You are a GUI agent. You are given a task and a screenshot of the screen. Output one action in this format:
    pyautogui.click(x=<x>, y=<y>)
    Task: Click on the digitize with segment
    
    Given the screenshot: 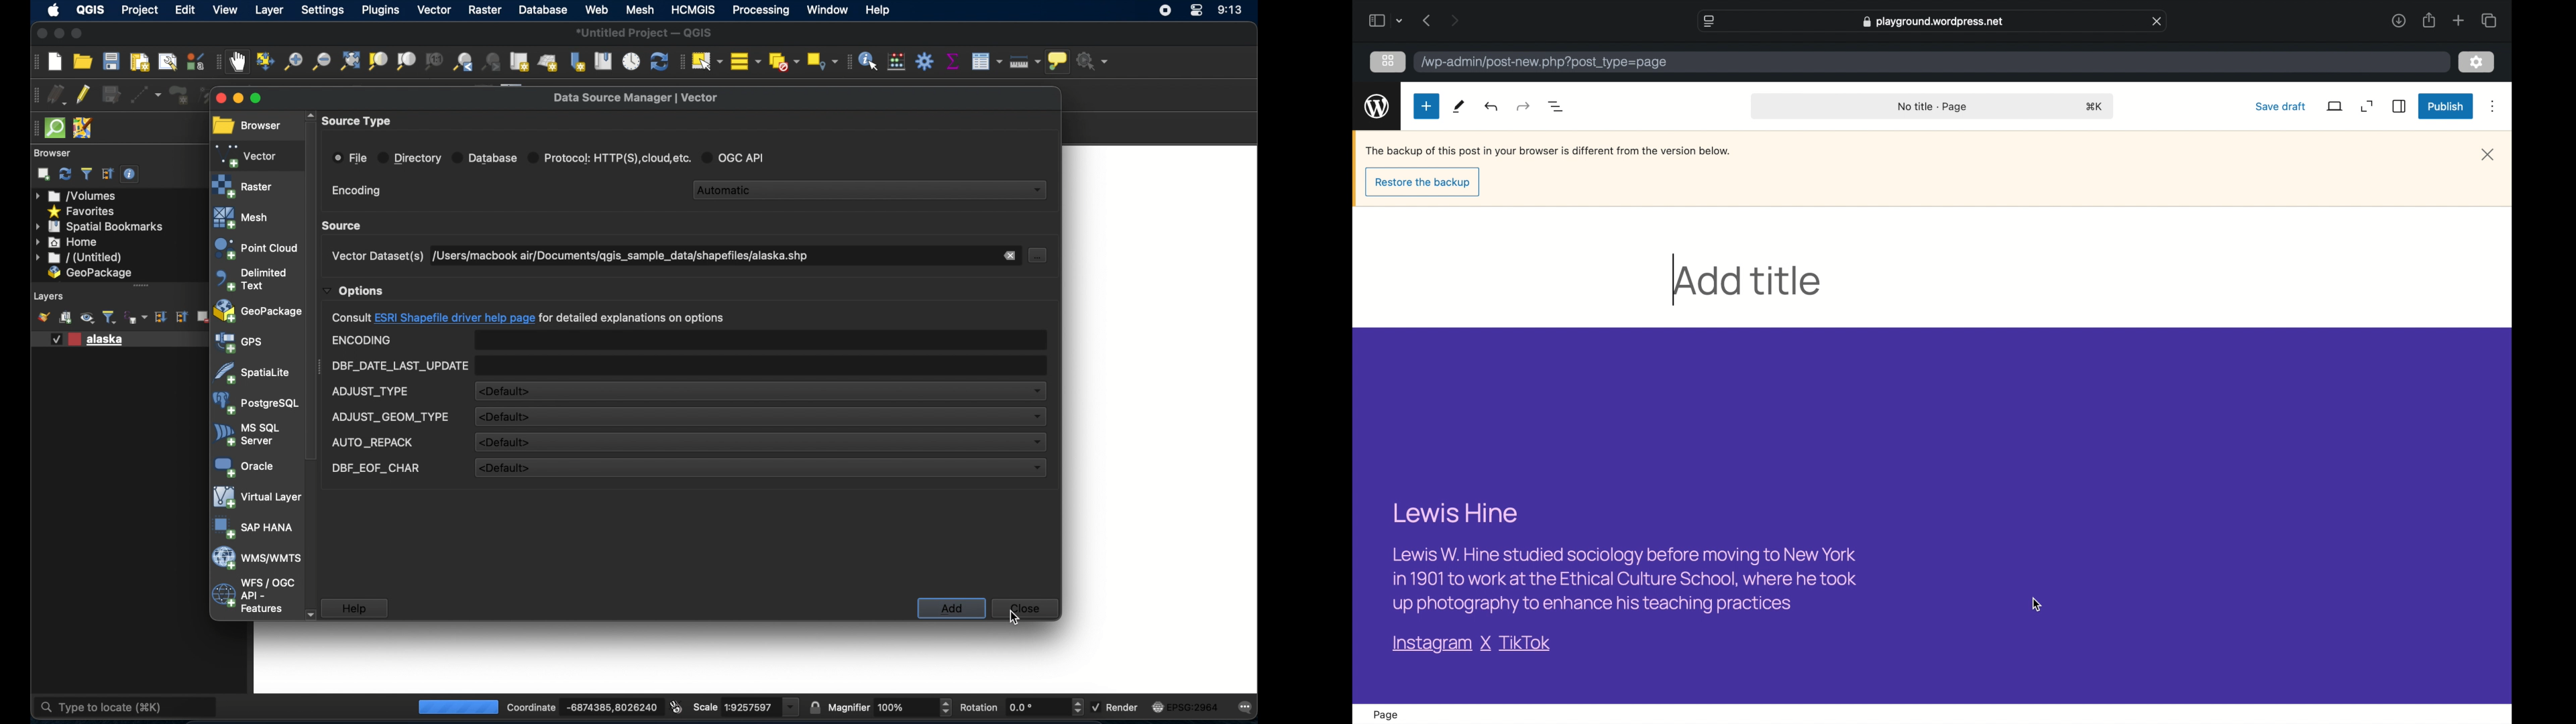 What is the action you would take?
    pyautogui.click(x=147, y=94)
    